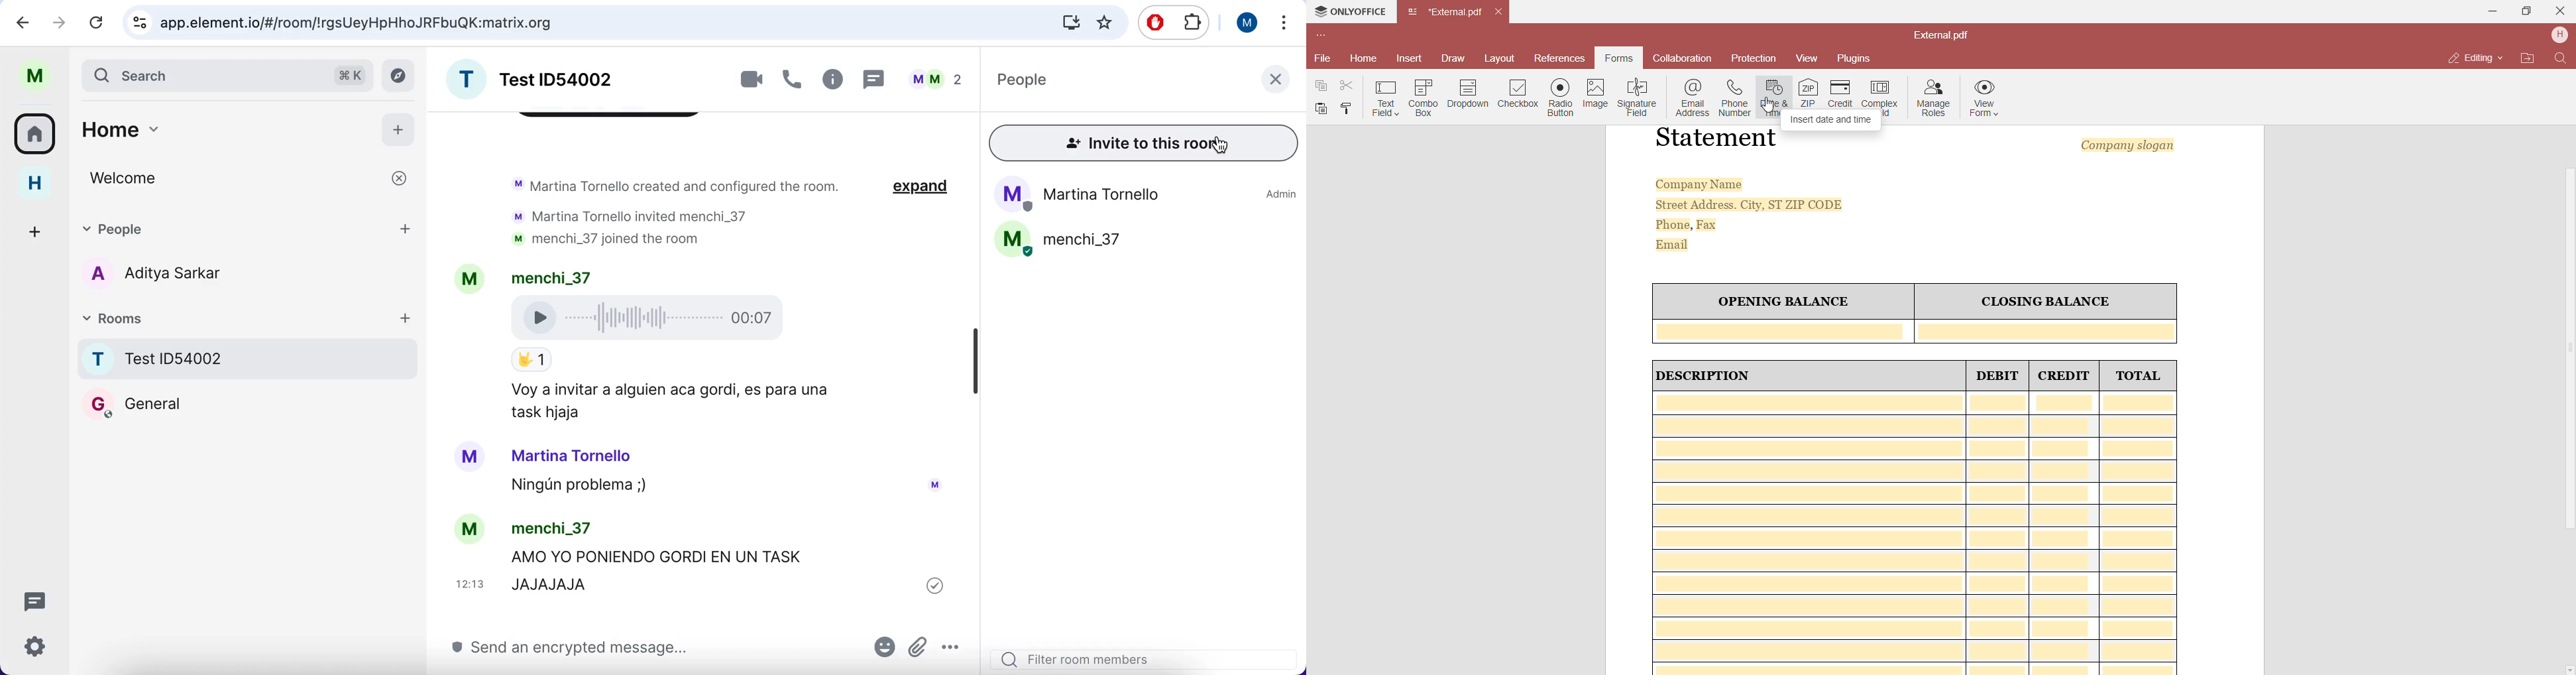 The image size is (2576, 700). Describe the element at coordinates (551, 78) in the screenshot. I see `room name` at that location.